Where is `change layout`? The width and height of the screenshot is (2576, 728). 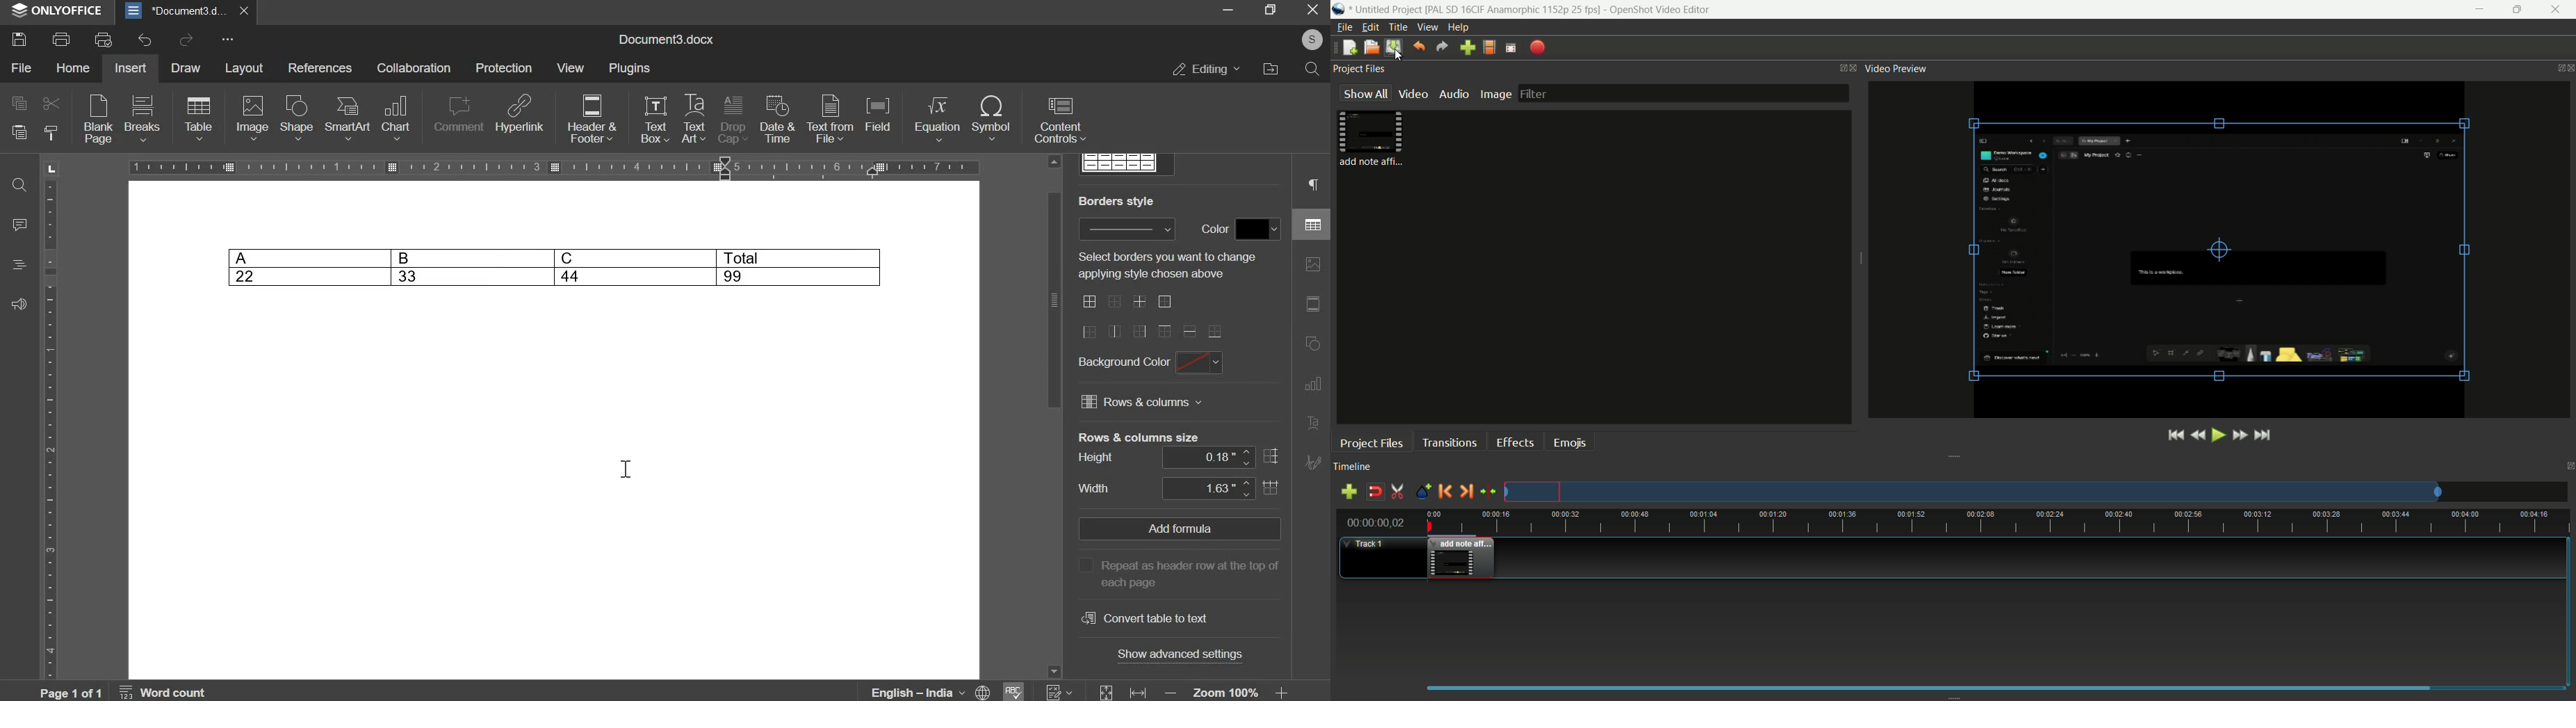 change layout is located at coordinates (1838, 69).